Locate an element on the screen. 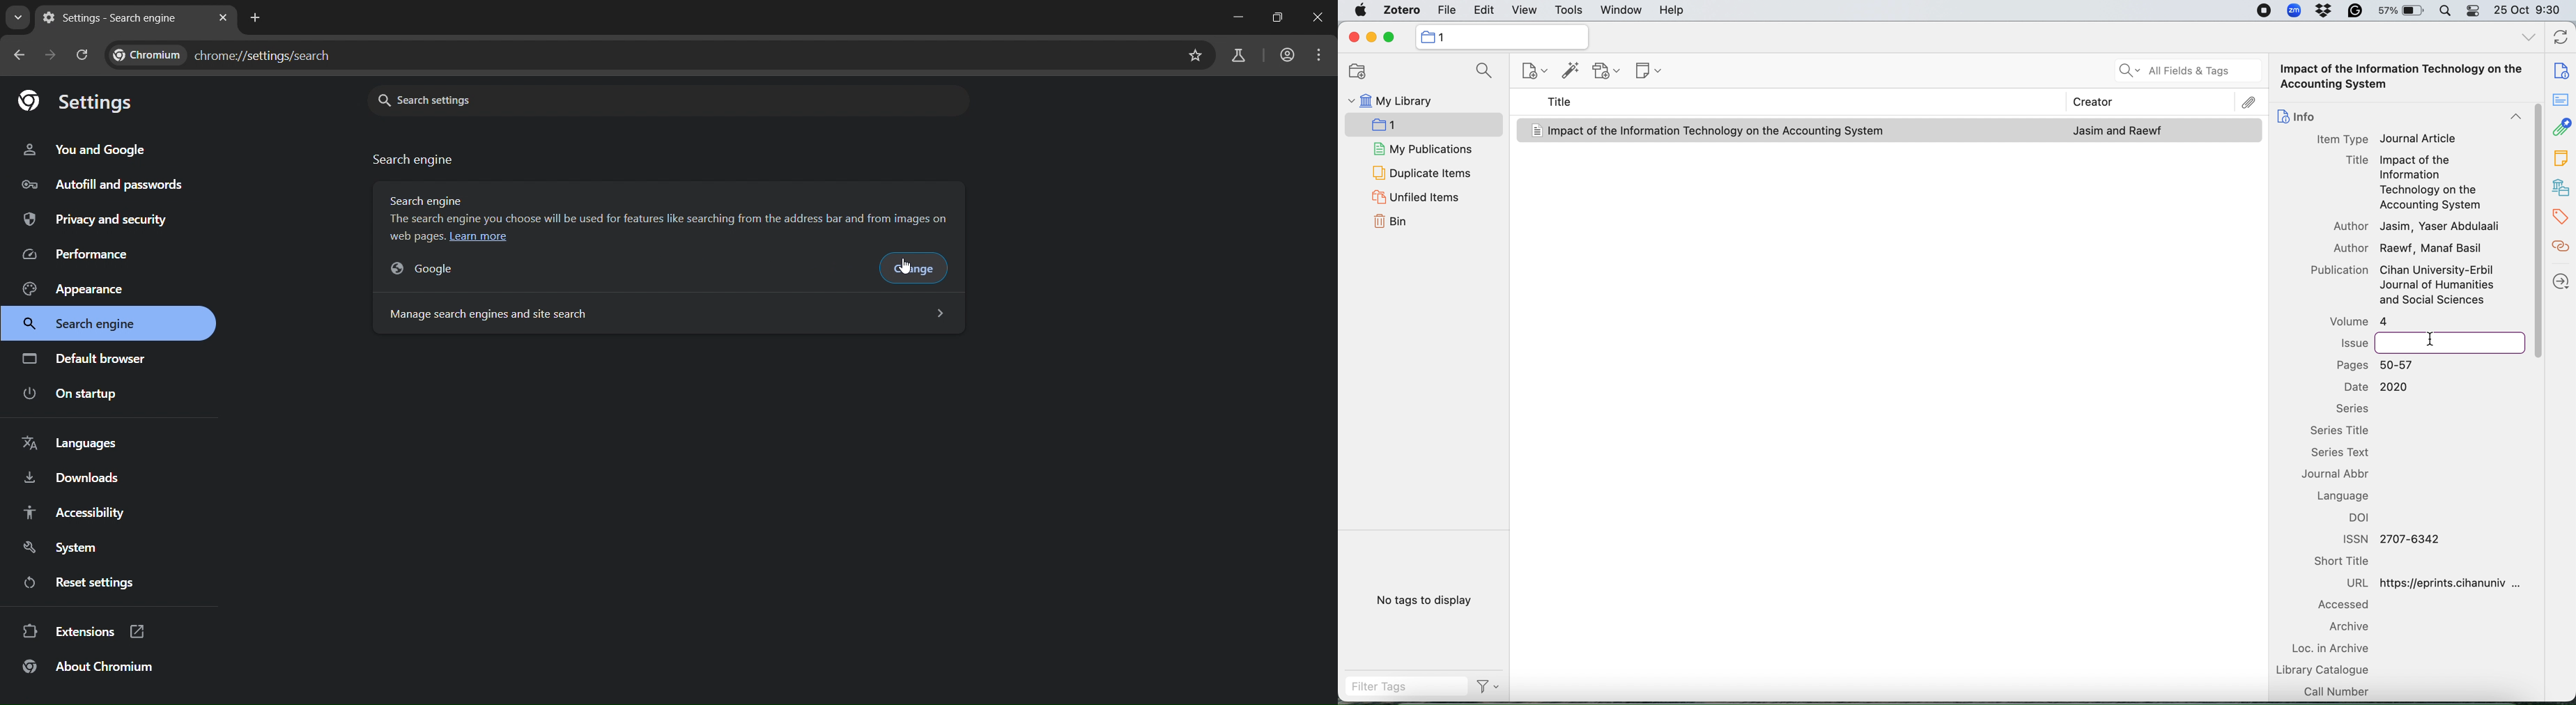  Publication is located at coordinates (2337, 271).